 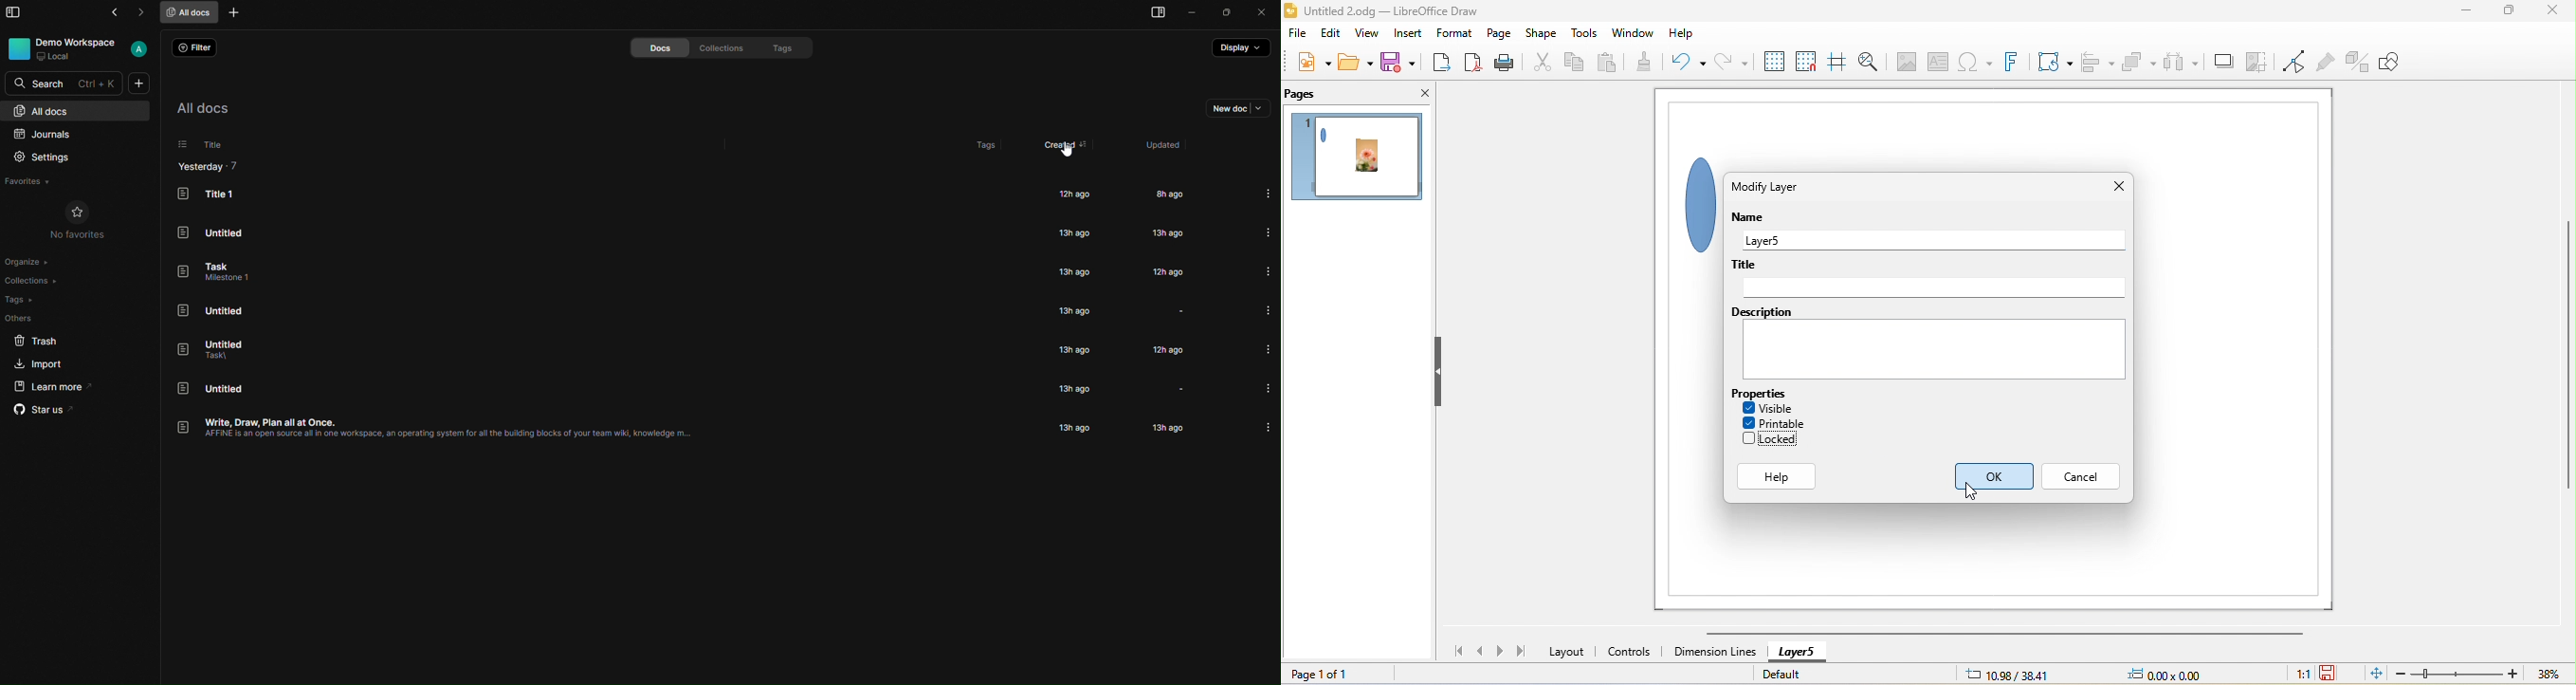 What do you see at coordinates (1353, 62) in the screenshot?
I see `open` at bounding box center [1353, 62].